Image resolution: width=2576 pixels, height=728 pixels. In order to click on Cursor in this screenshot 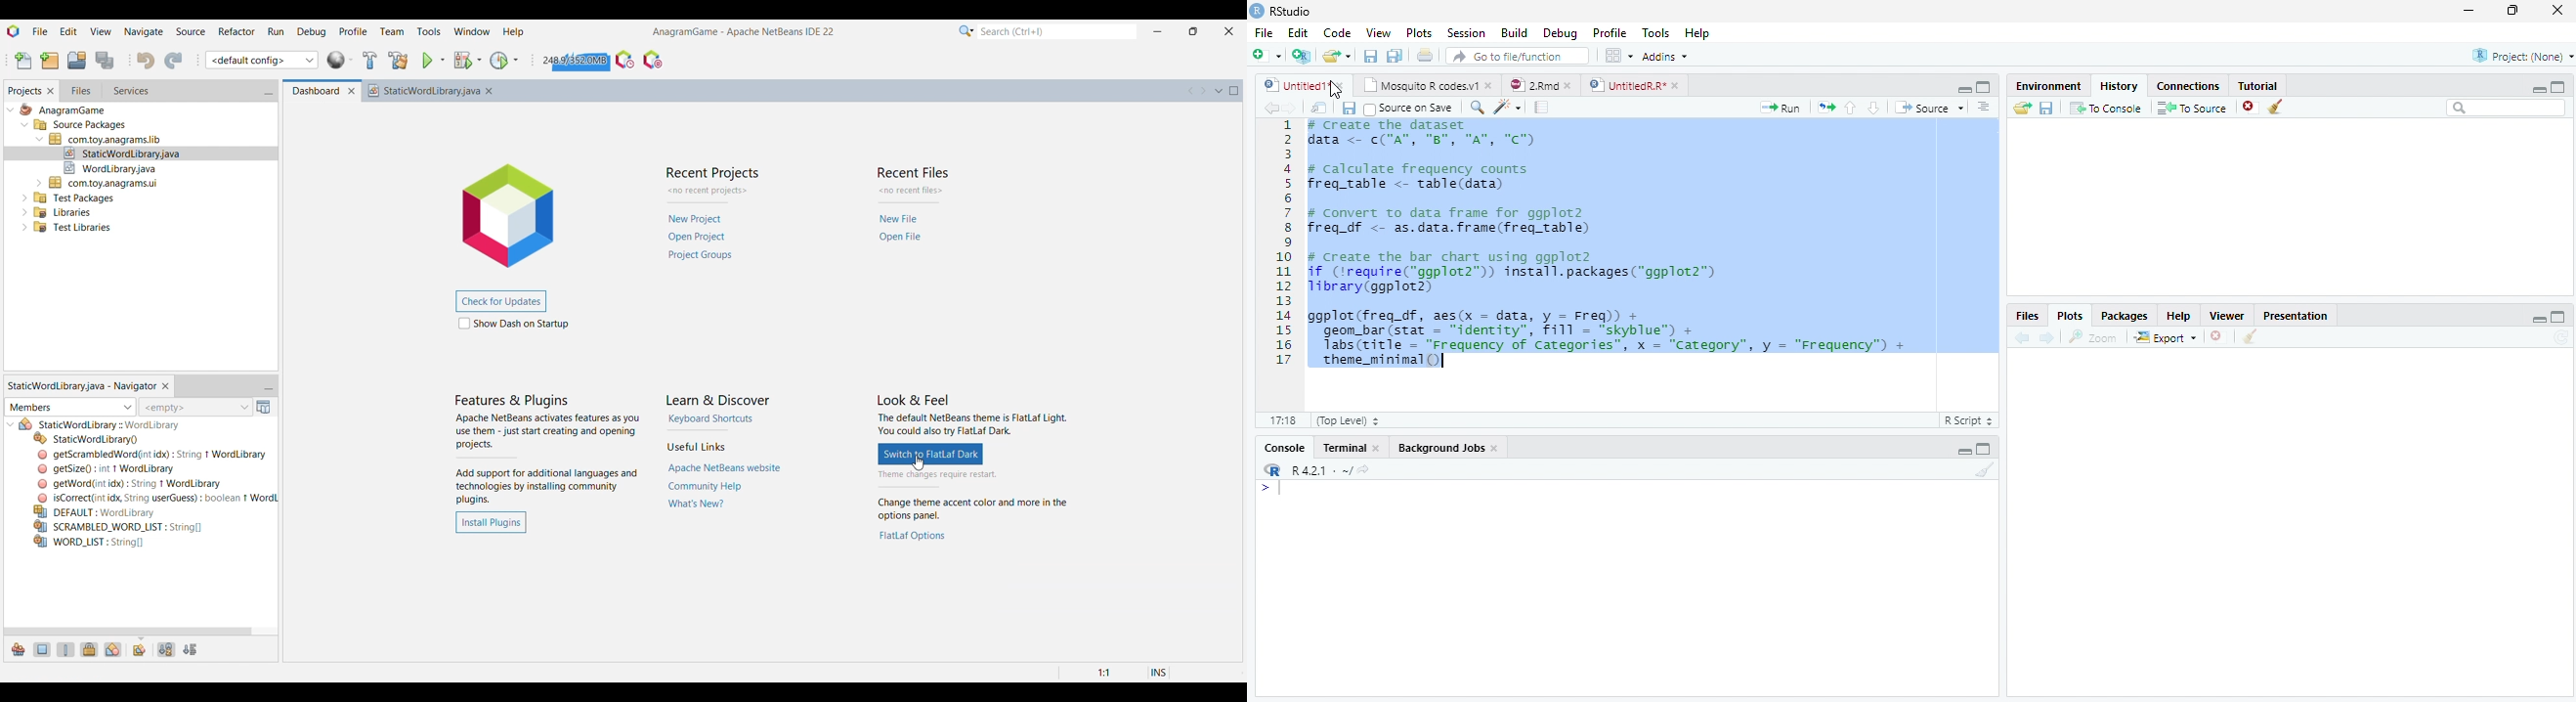, I will do `click(1335, 89)`.